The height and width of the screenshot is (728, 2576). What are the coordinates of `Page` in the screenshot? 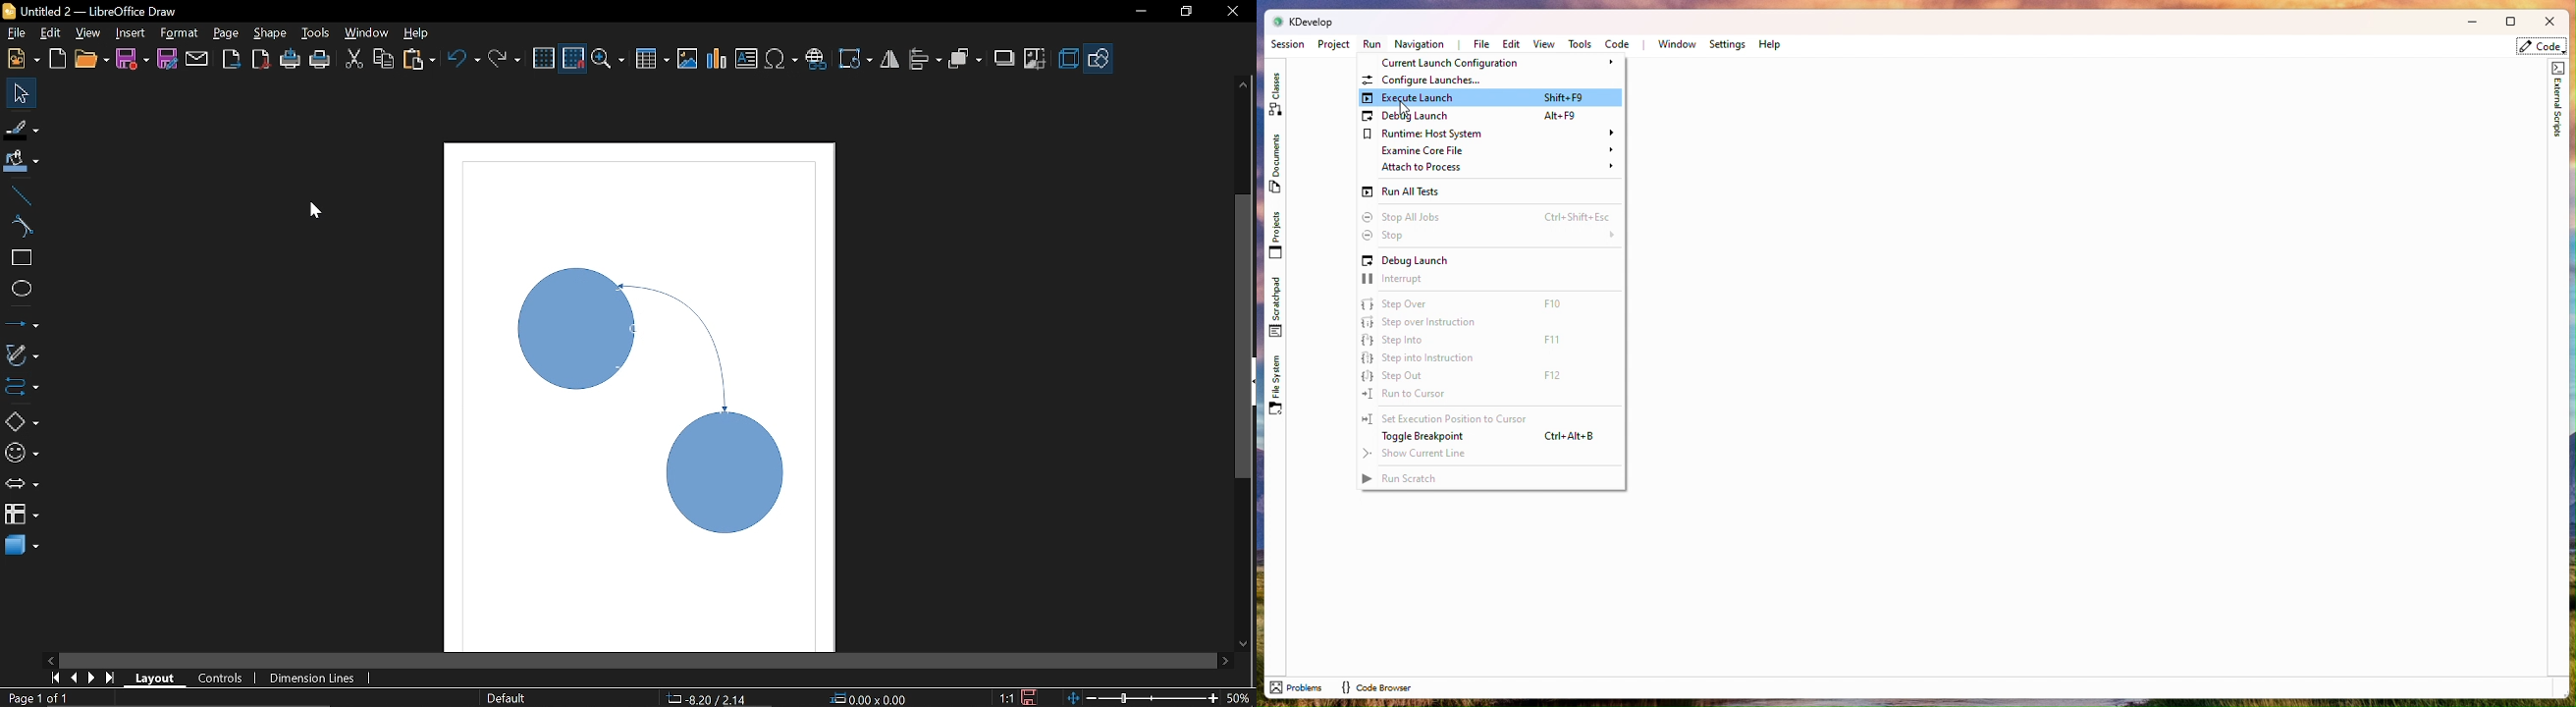 It's located at (228, 34).